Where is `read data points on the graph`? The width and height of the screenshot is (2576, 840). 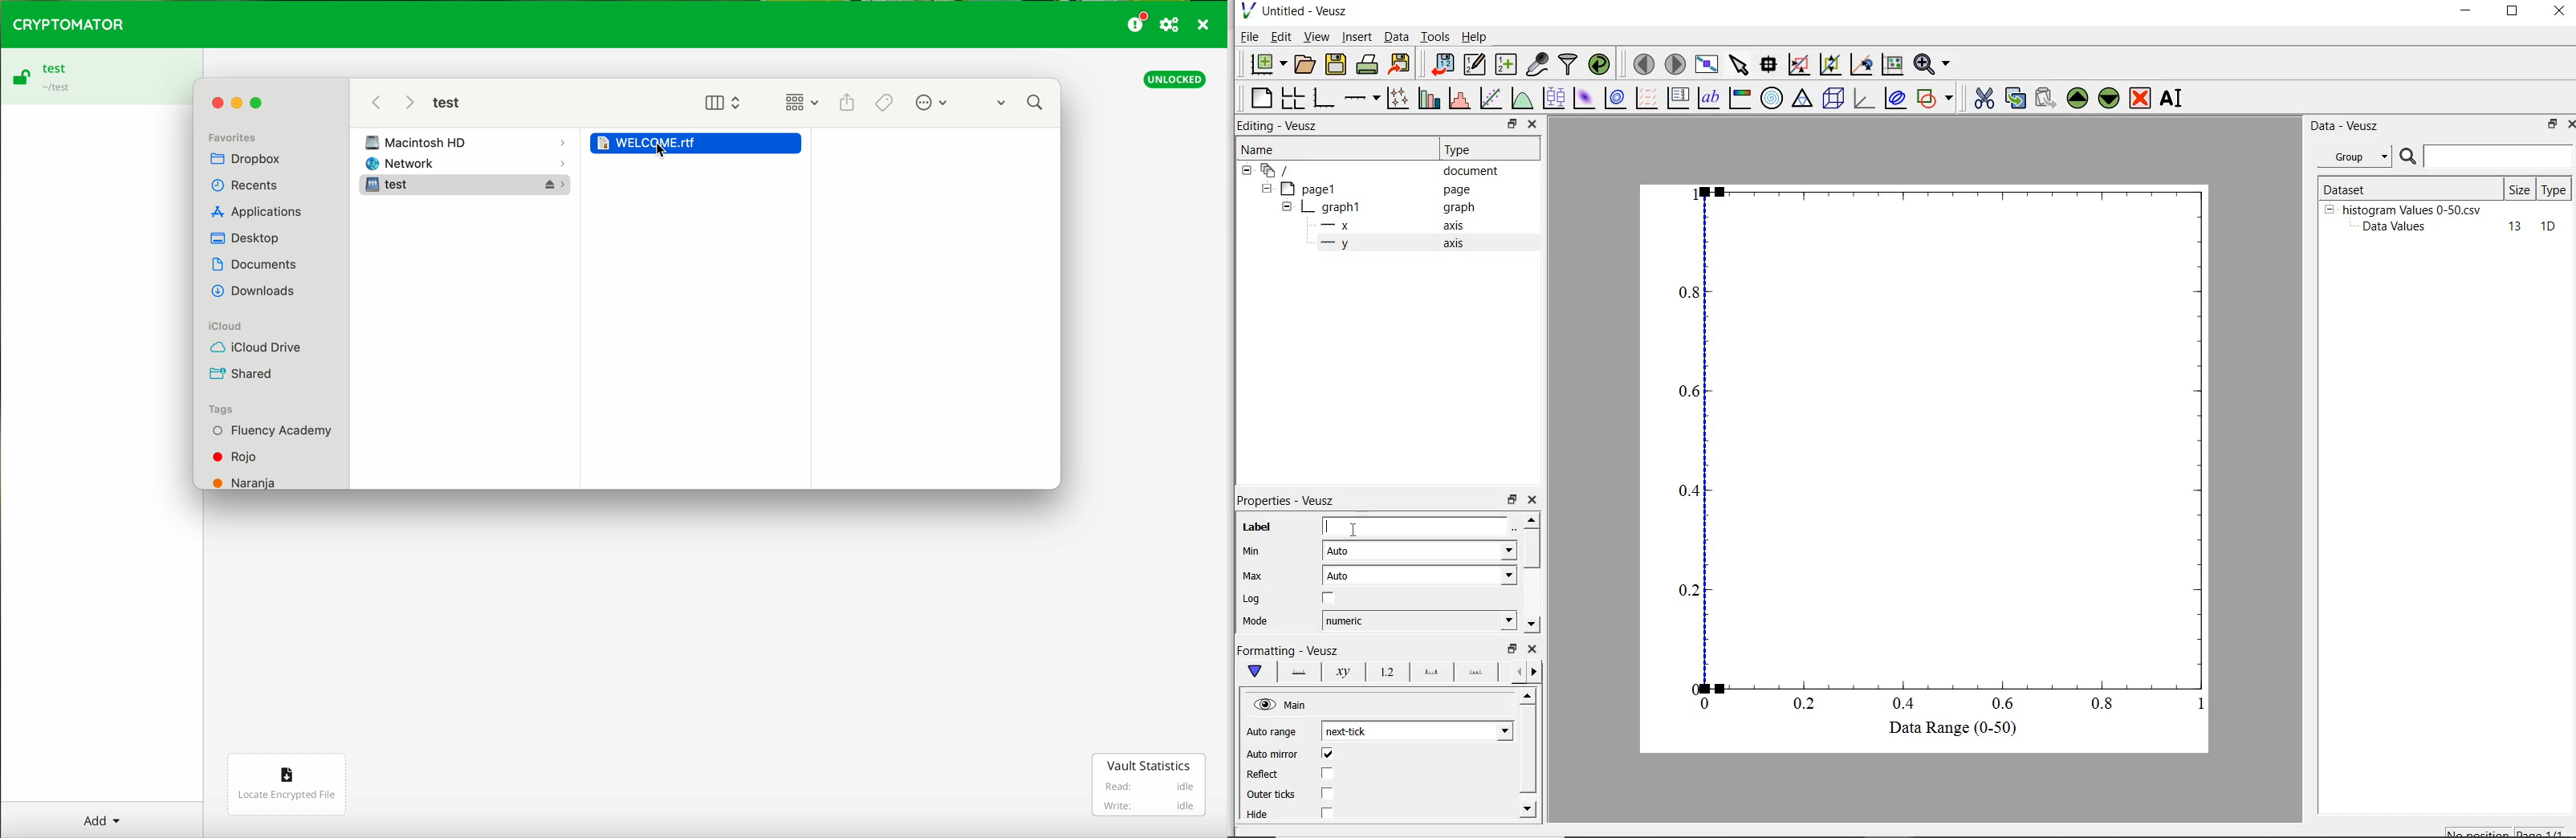 read data points on the graph is located at coordinates (1770, 64).